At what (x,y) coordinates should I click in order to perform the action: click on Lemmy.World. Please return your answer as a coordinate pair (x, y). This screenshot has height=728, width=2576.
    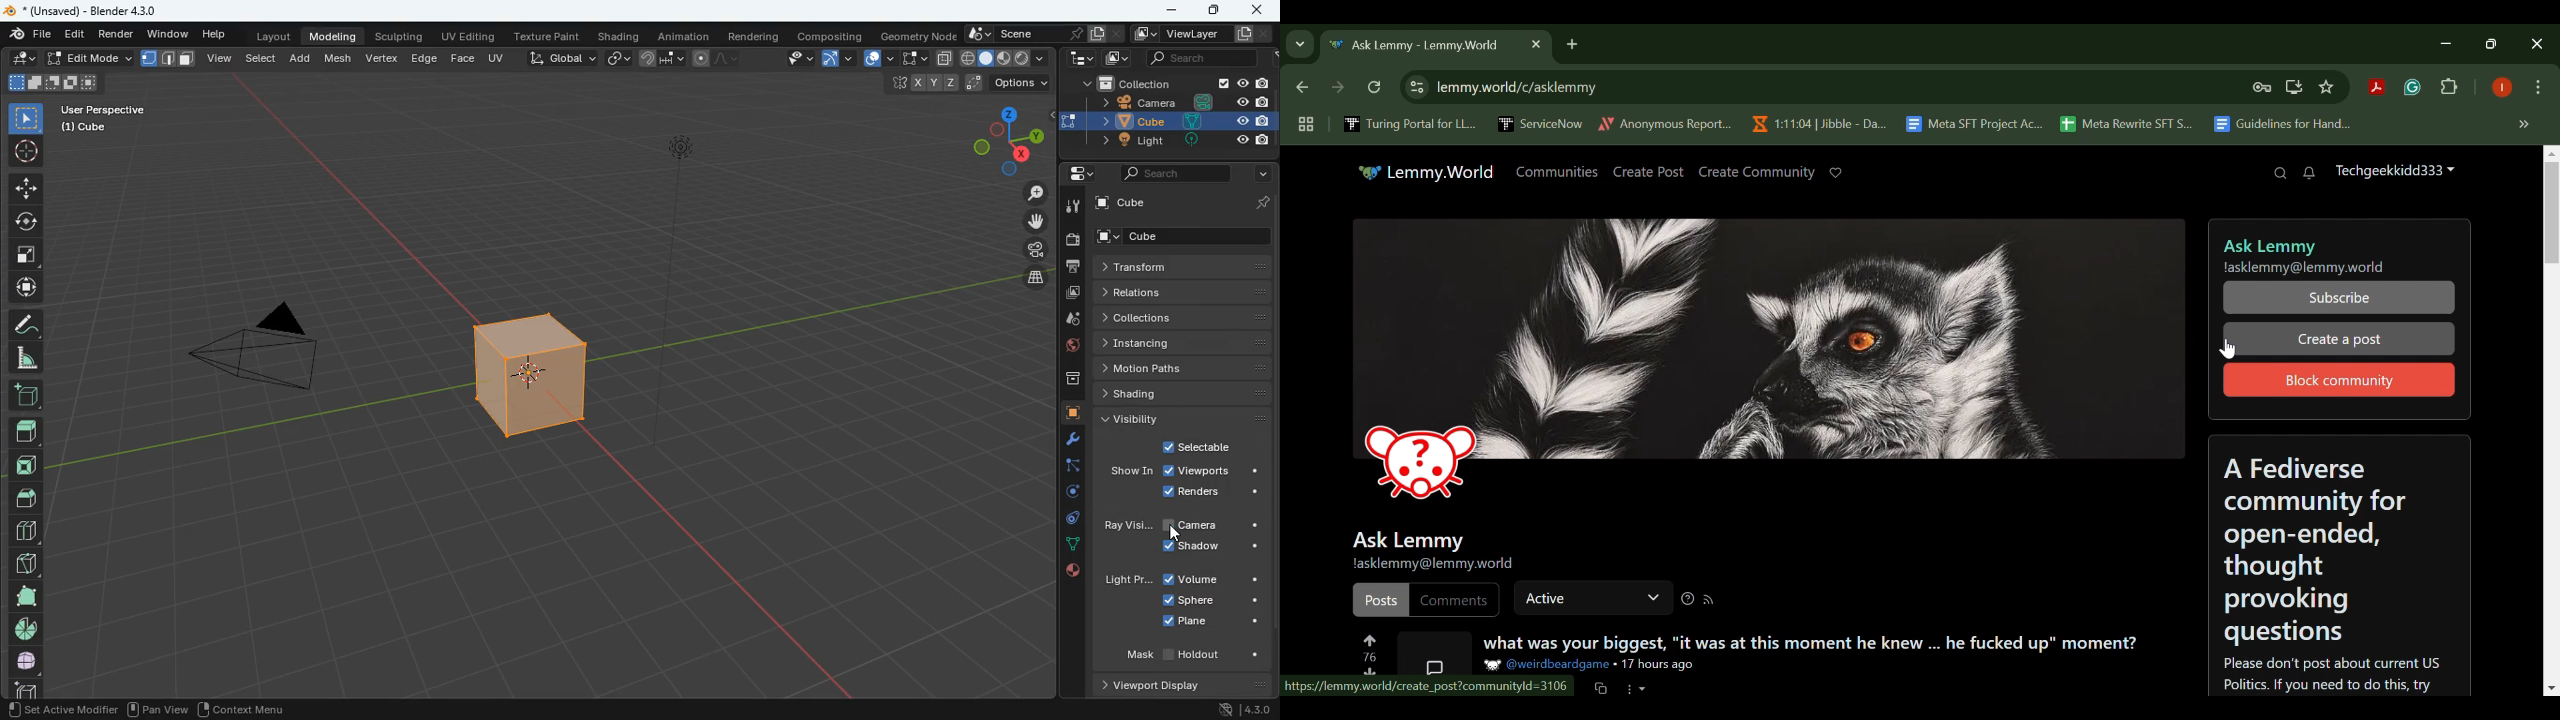
    Looking at the image, I should click on (1426, 172).